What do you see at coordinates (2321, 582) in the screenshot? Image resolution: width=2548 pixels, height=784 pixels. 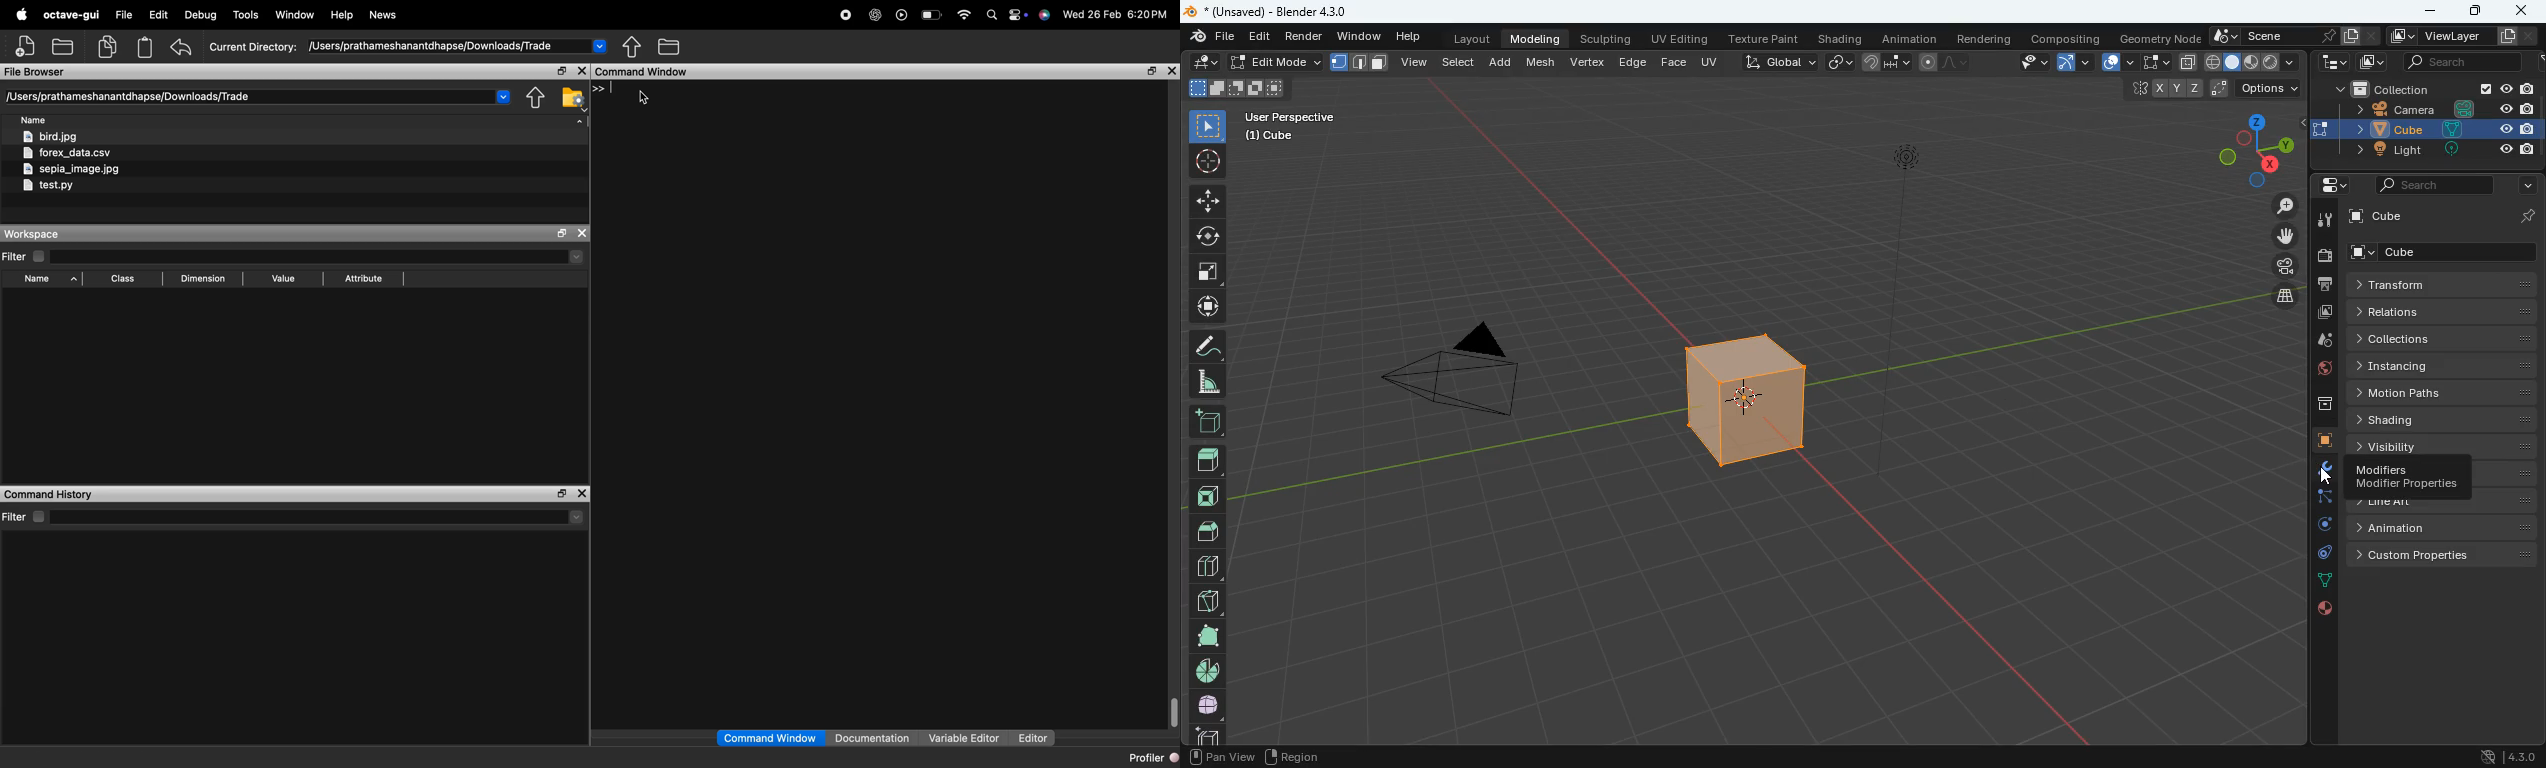 I see `dots` at bounding box center [2321, 582].